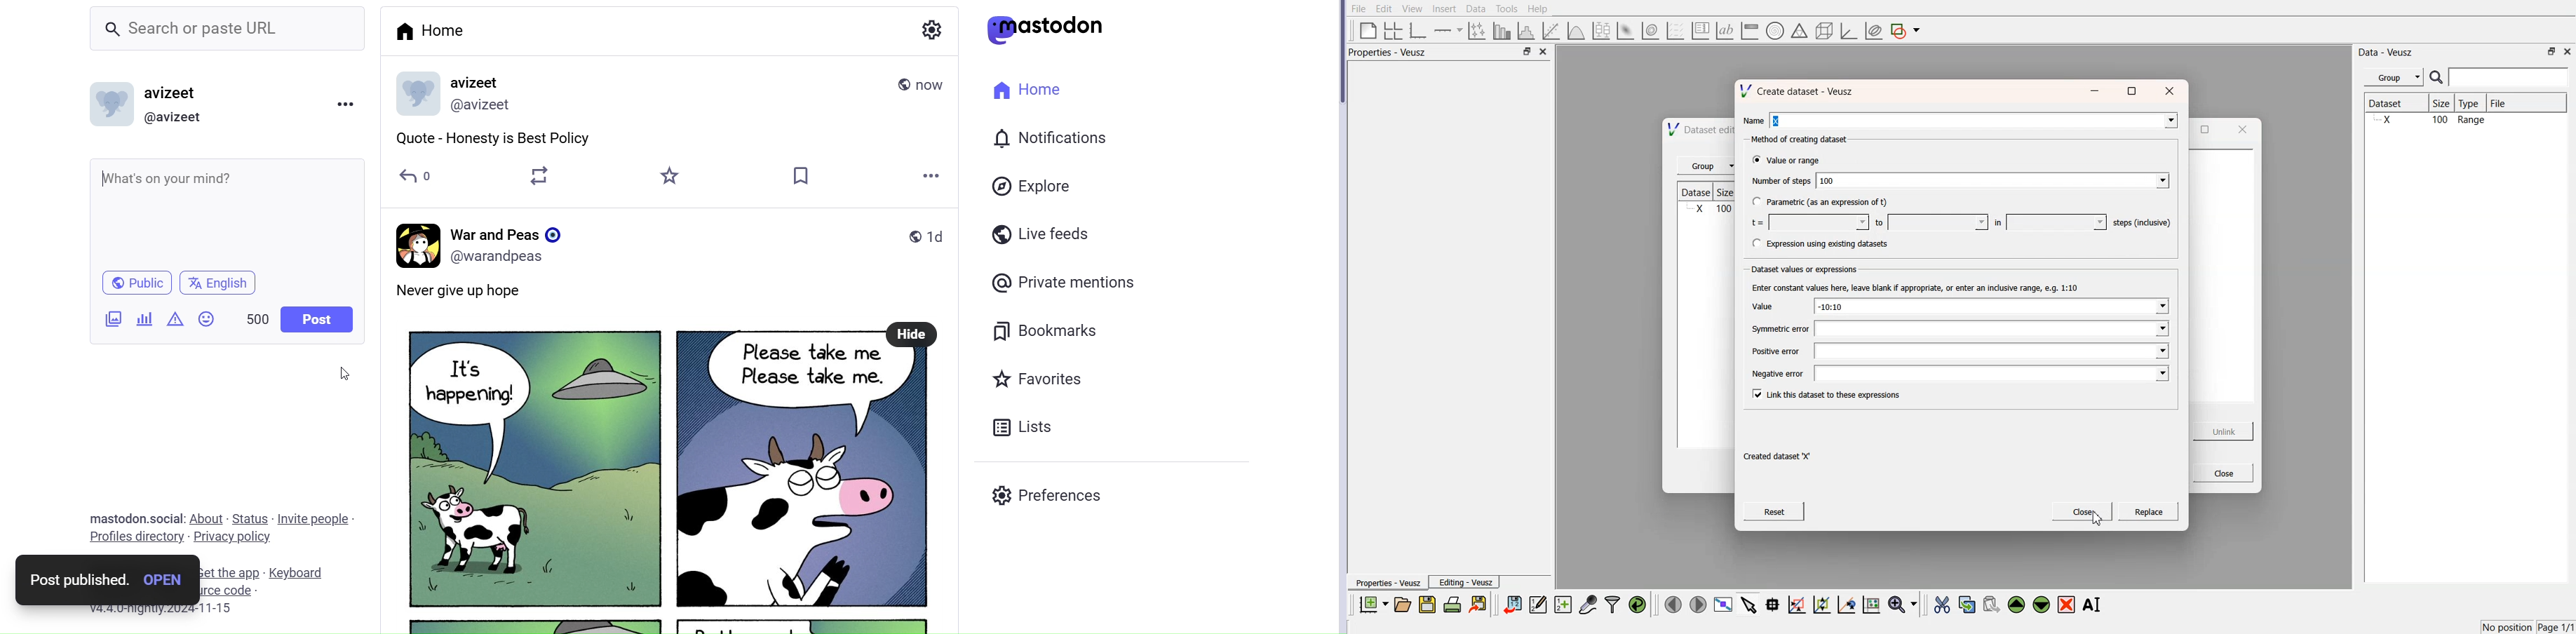  I want to click on english, so click(219, 284).